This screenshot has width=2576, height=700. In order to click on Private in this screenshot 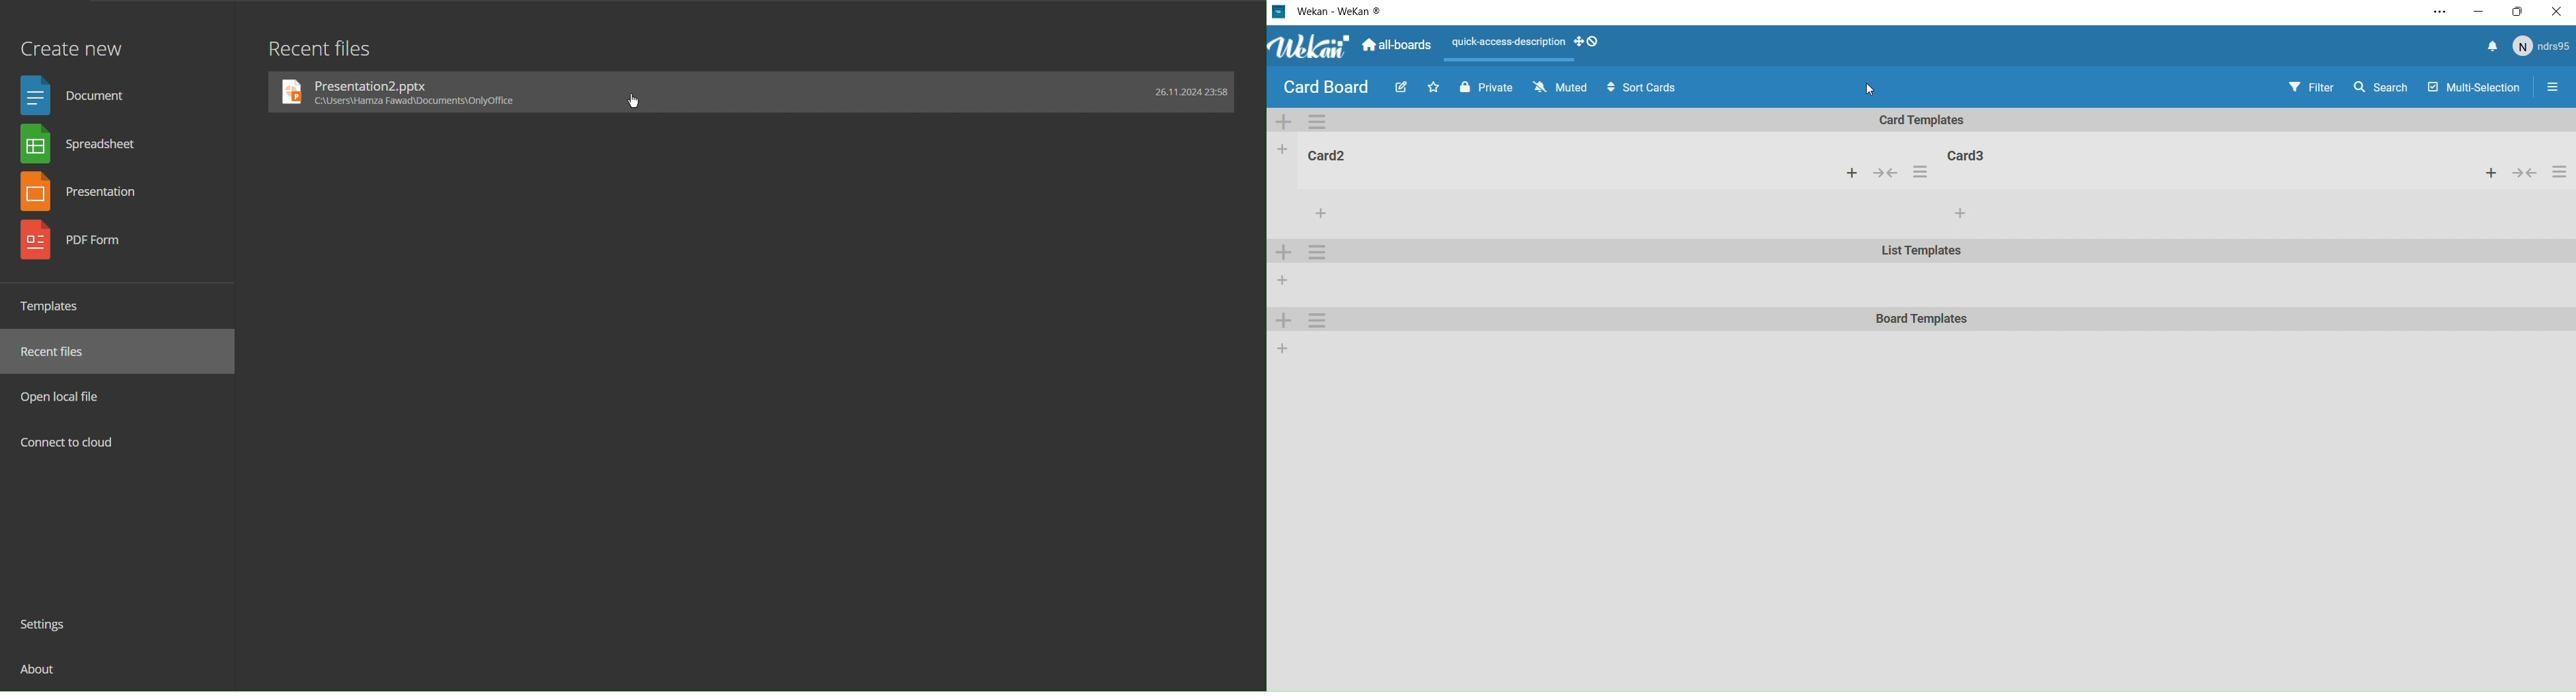, I will do `click(1484, 89)`.